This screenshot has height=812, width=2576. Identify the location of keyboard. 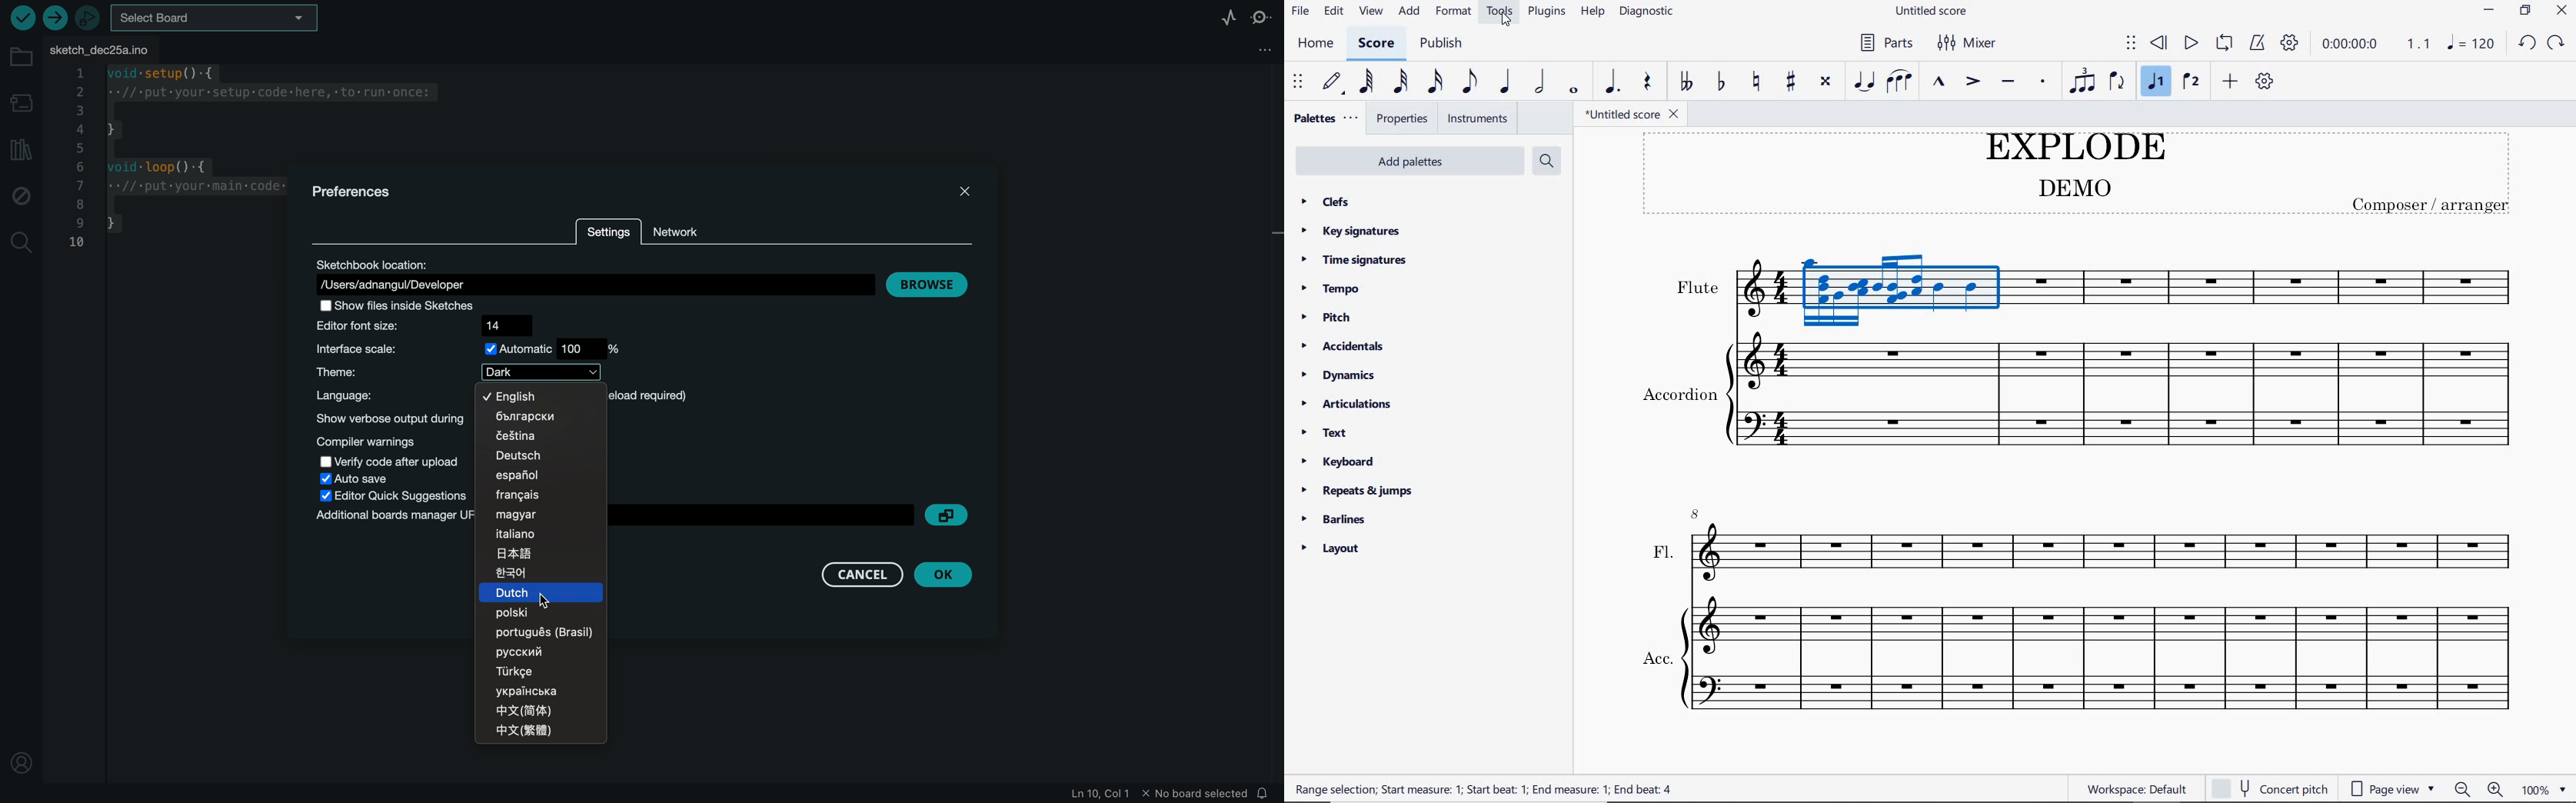
(1338, 462).